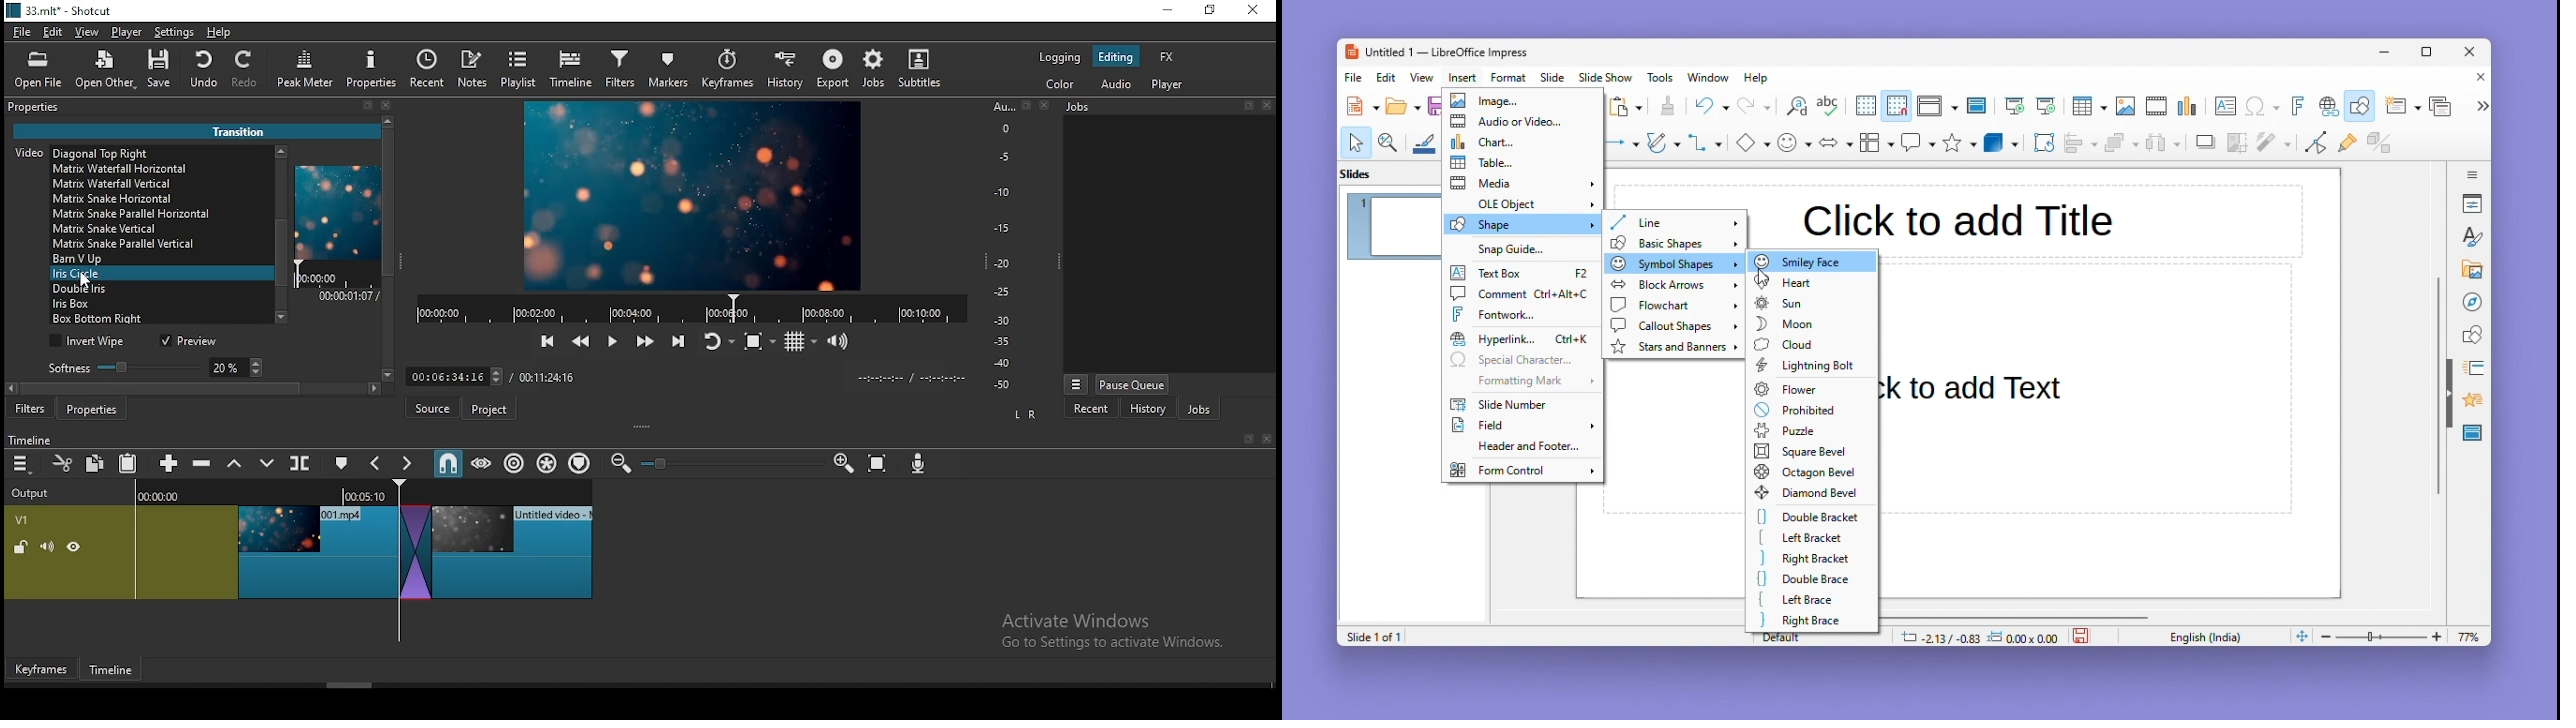  I want to click on redo, so click(1755, 107).